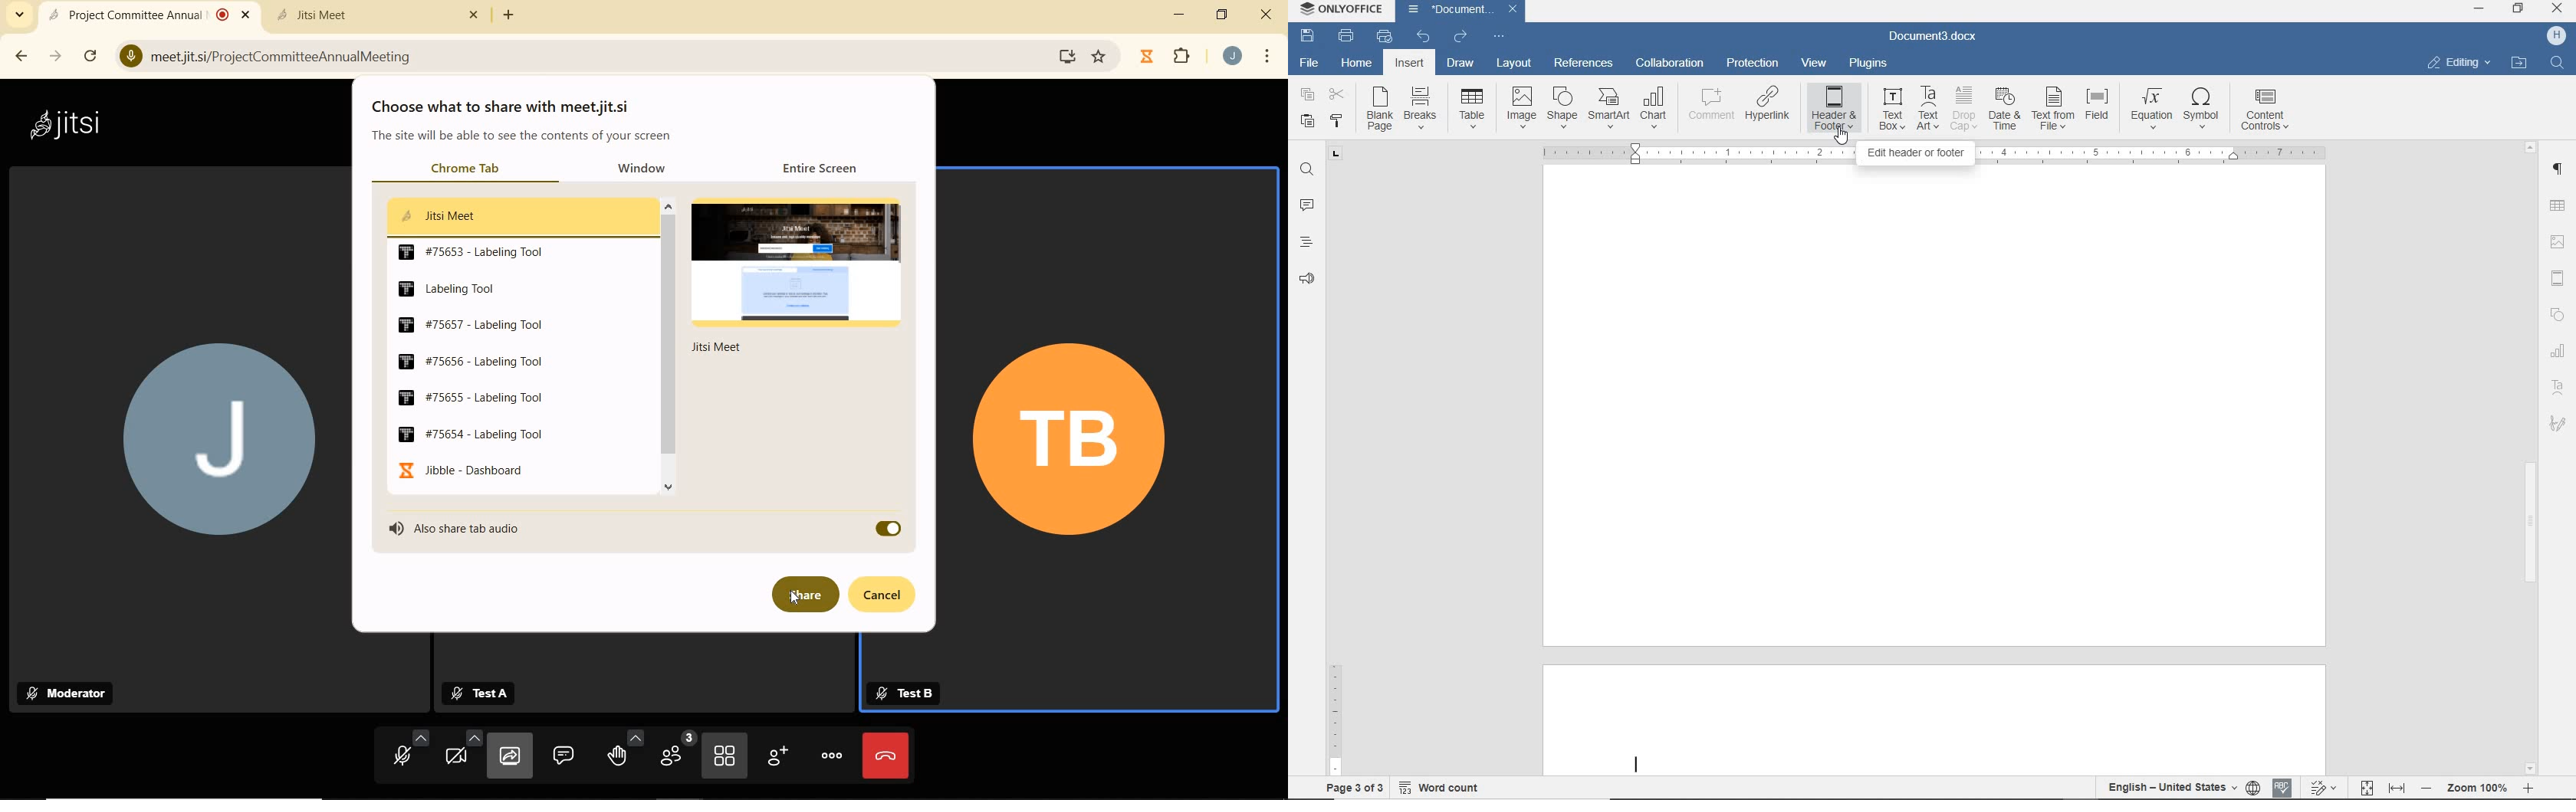 The image size is (2576, 812). What do you see at coordinates (1459, 64) in the screenshot?
I see `DRAW` at bounding box center [1459, 64].